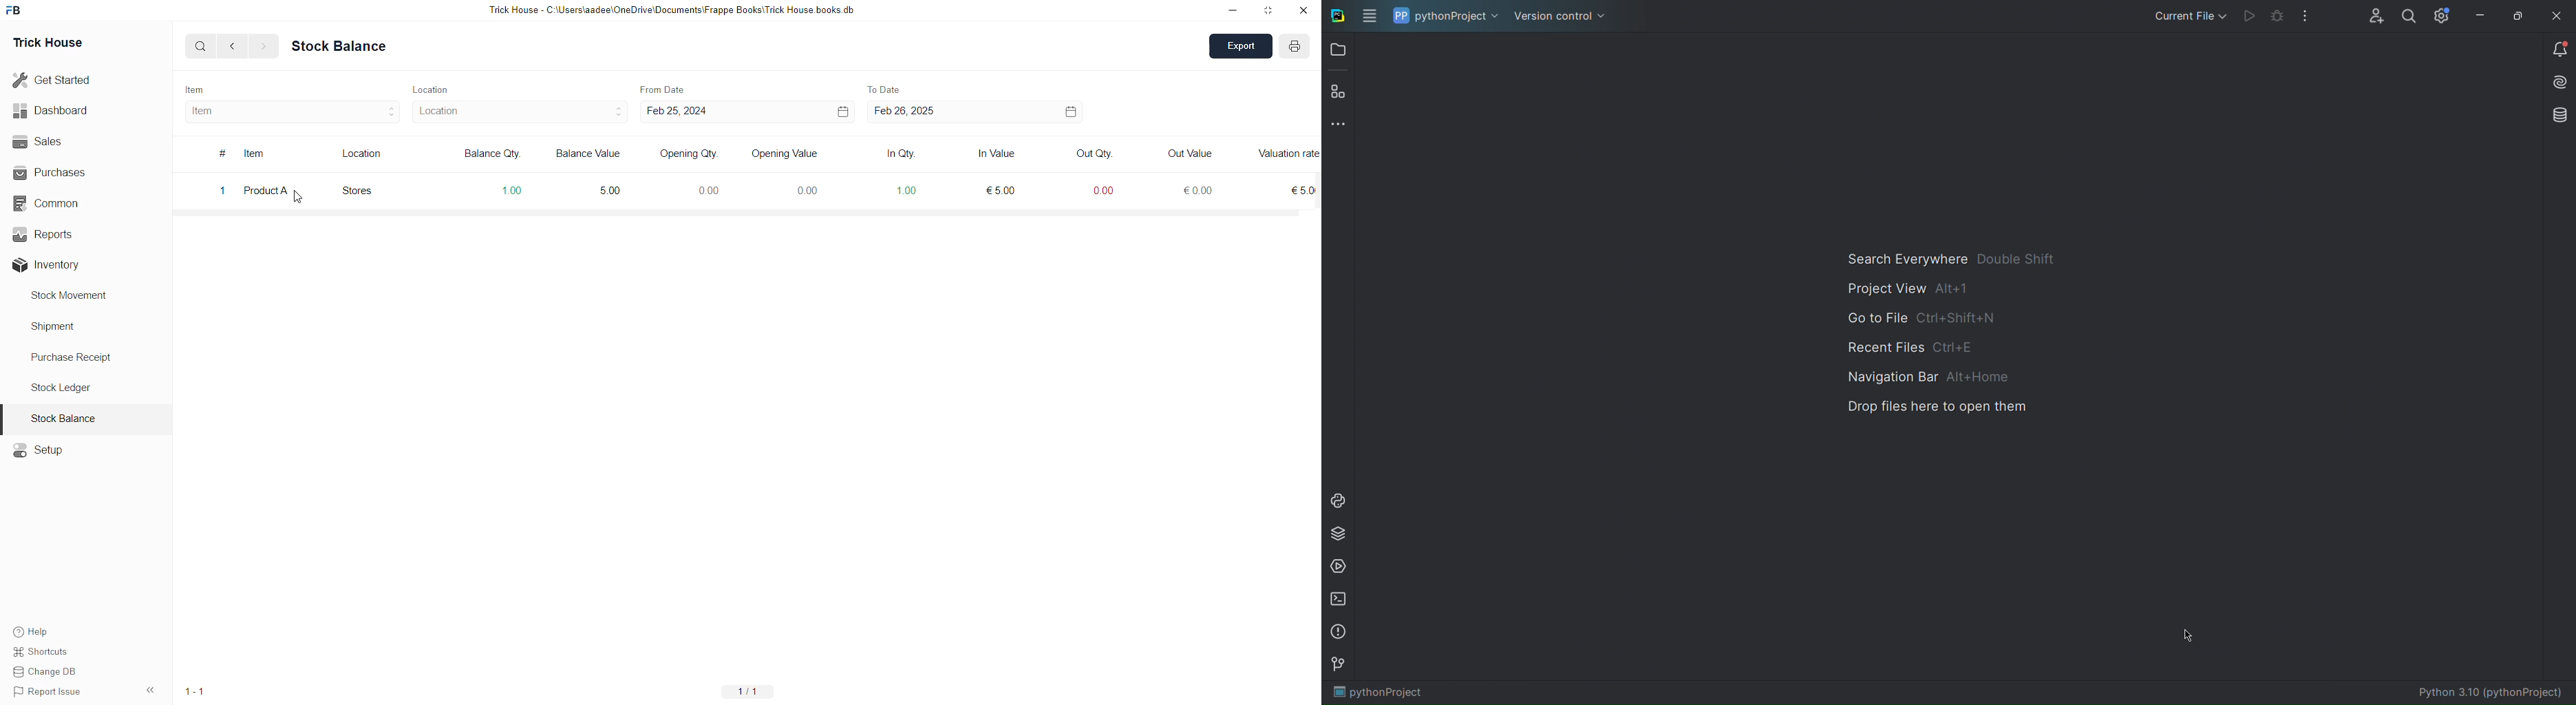 The width and height of the screenshot is (2576, 728). What do you see at coordinates (893, 90) in the screenshot?
I see `To Date` at bounding box center [893, 90].